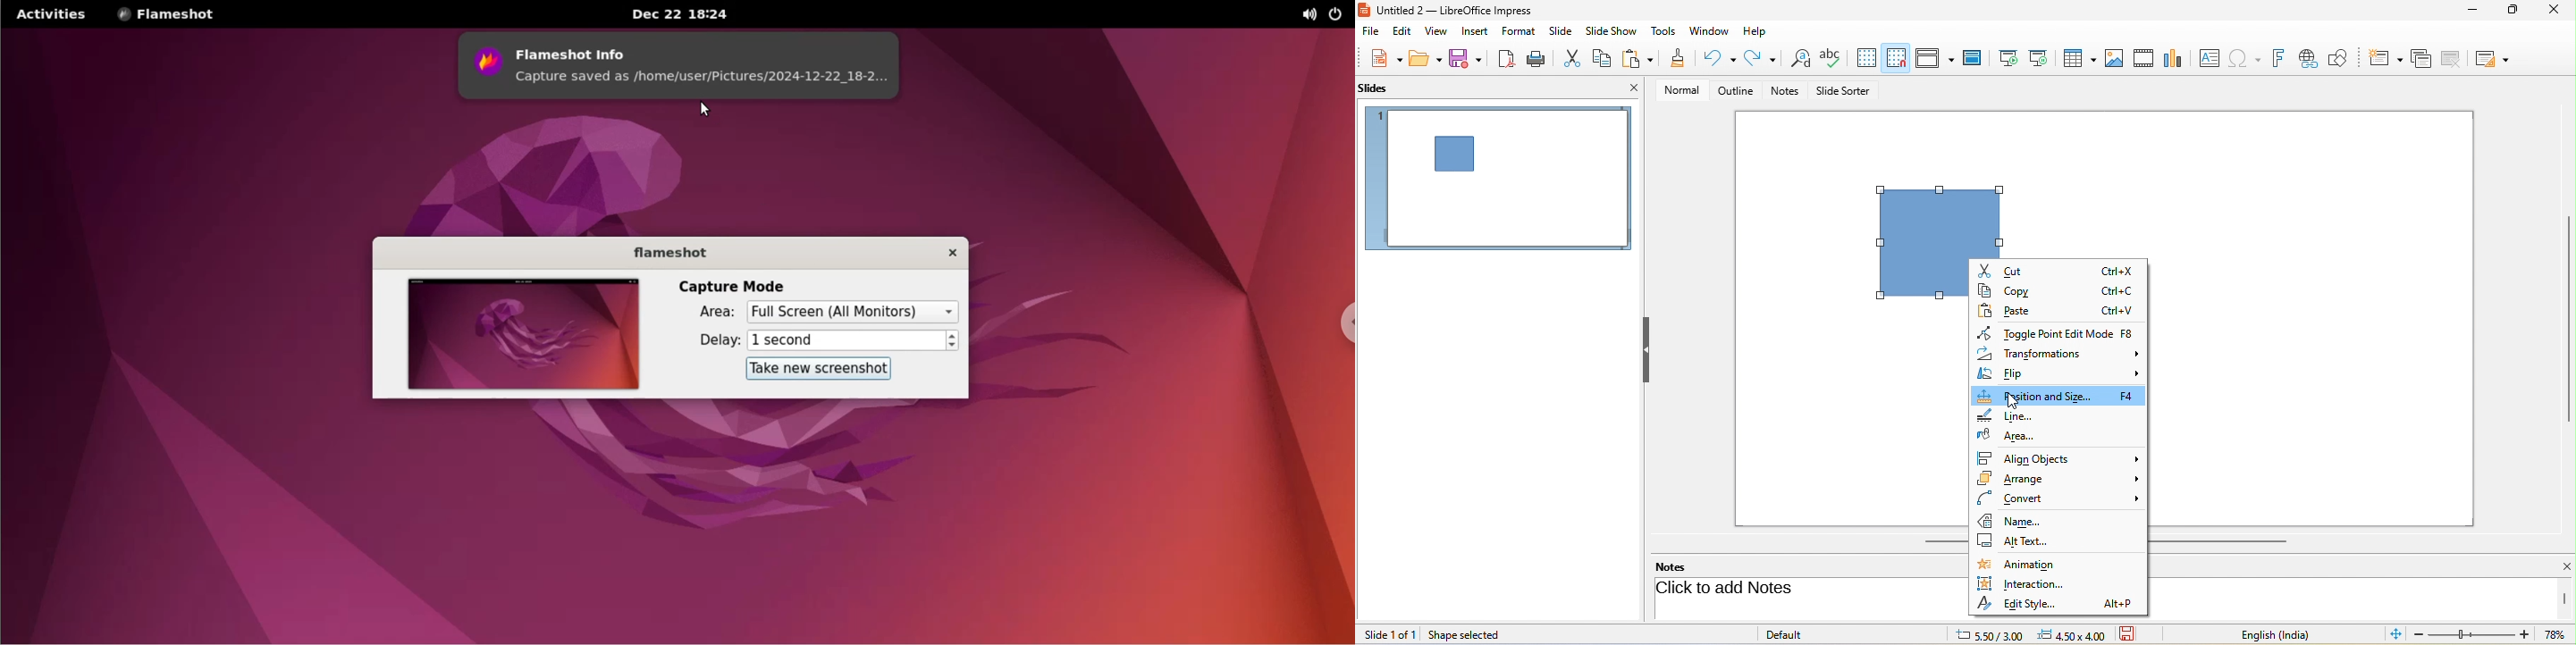  I want to click on slide sorter, so click(1843, 92).